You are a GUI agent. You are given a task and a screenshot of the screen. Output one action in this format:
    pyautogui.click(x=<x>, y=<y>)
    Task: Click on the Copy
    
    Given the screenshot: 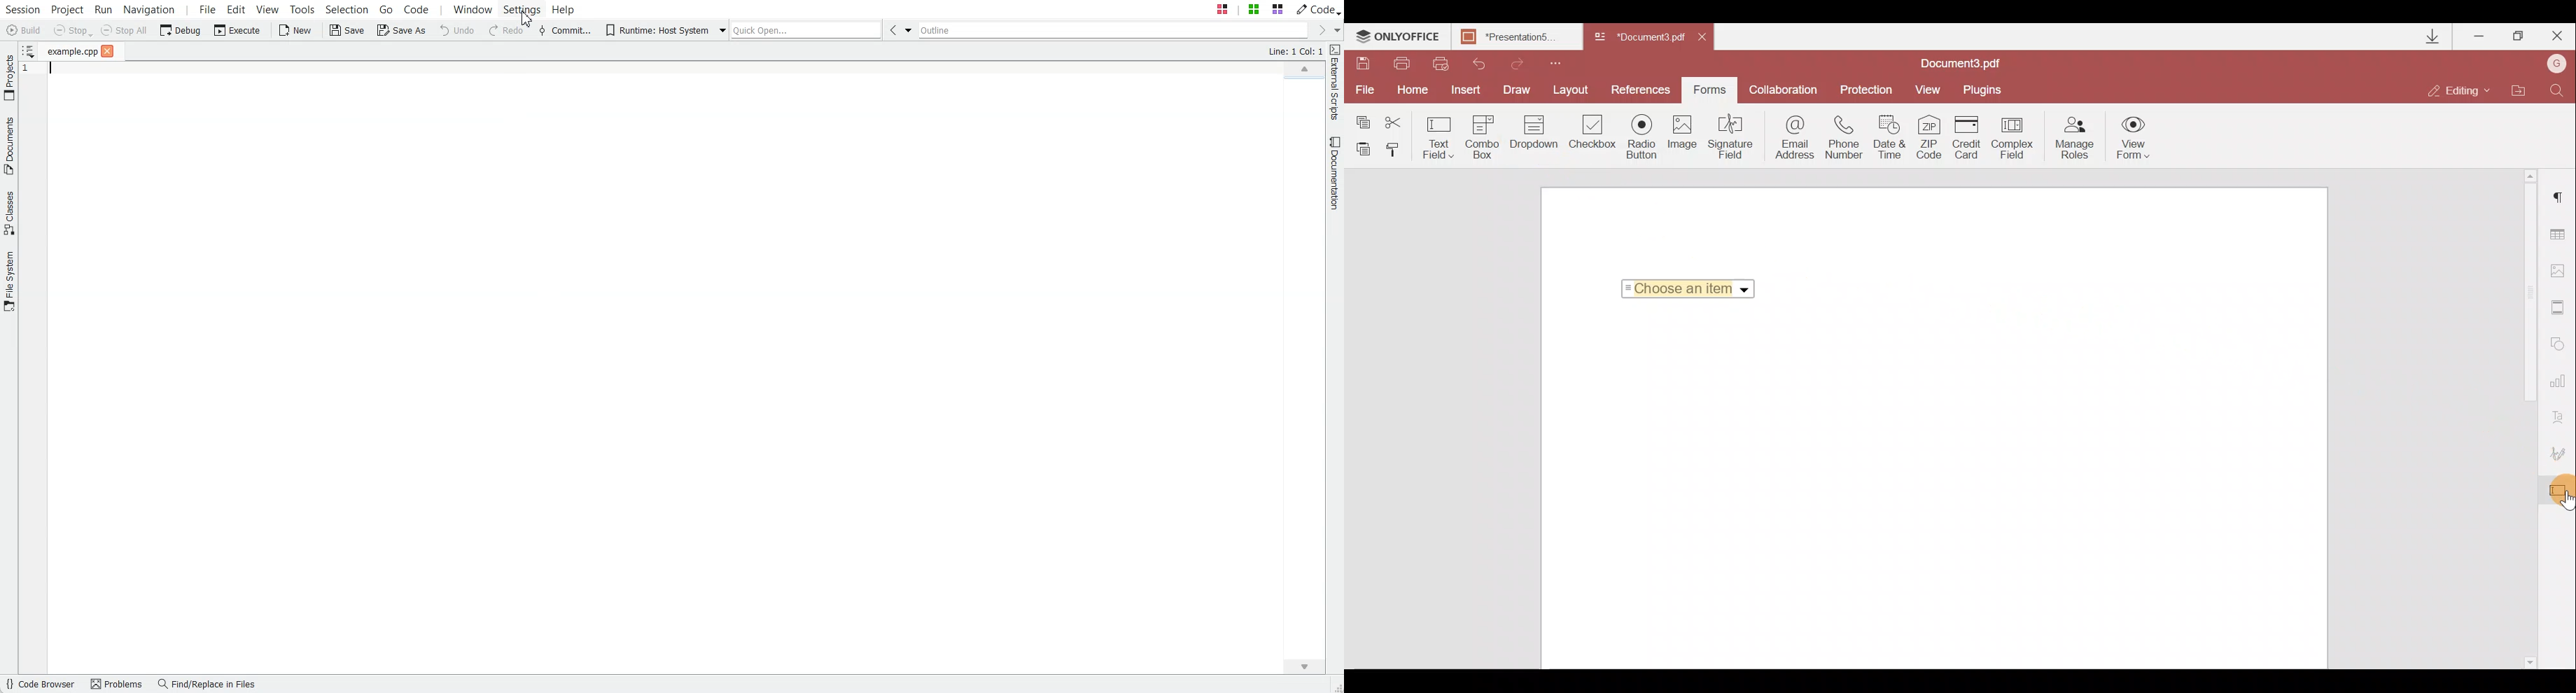 What is the action you would take?
    pyautogui.click(x=1359, y=117)
    